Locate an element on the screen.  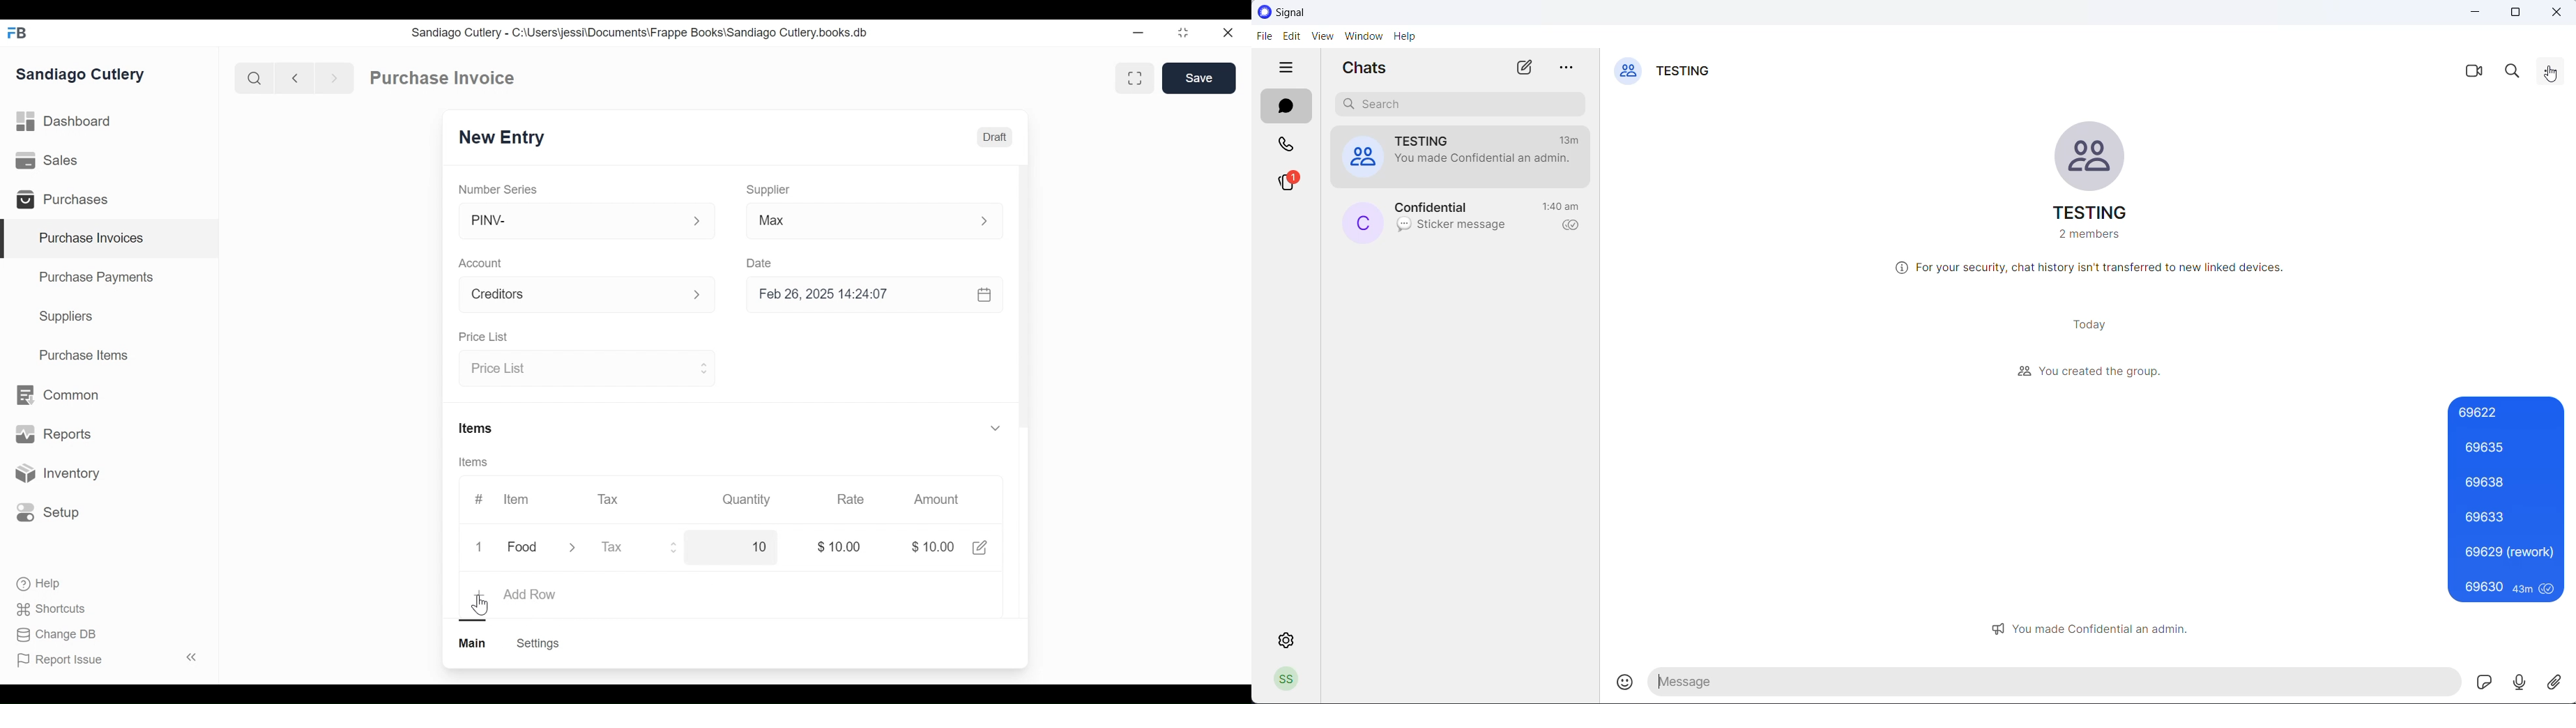
Suppliers is located at coordinates (67, 317).